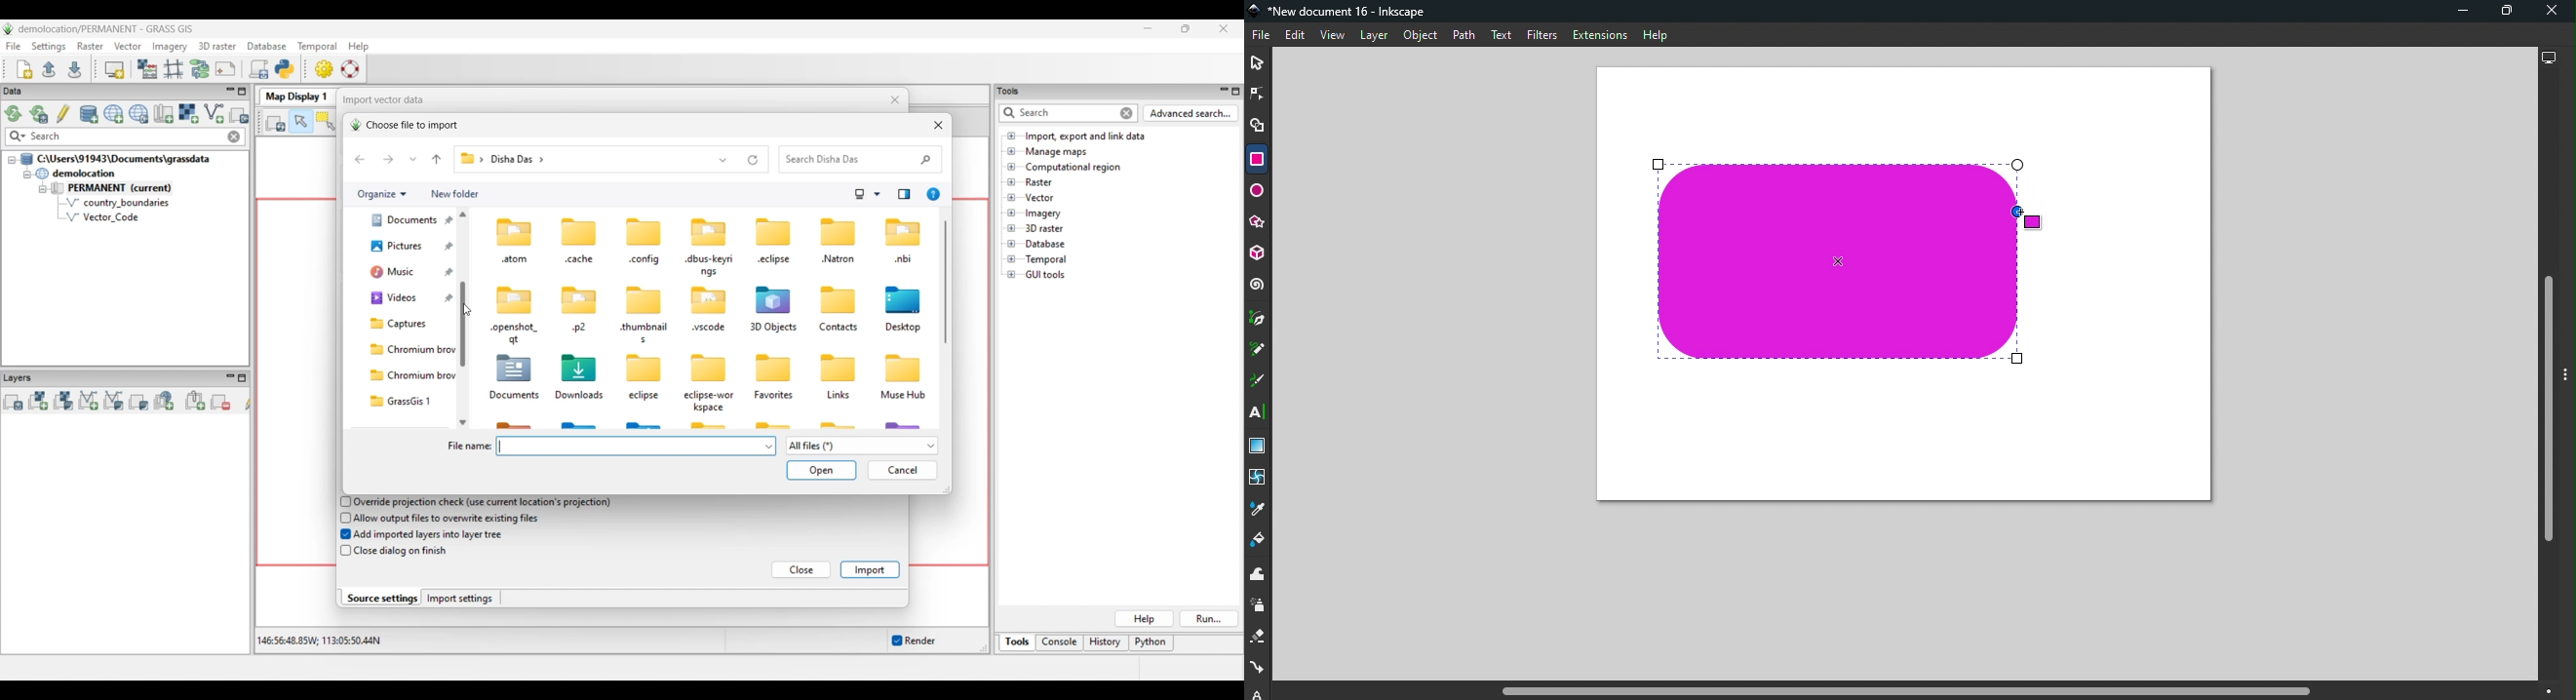  What do you see at coordinates (1261, 606) in the screenshot?
I see `Spray tool` at bounding box center [1261, 606].